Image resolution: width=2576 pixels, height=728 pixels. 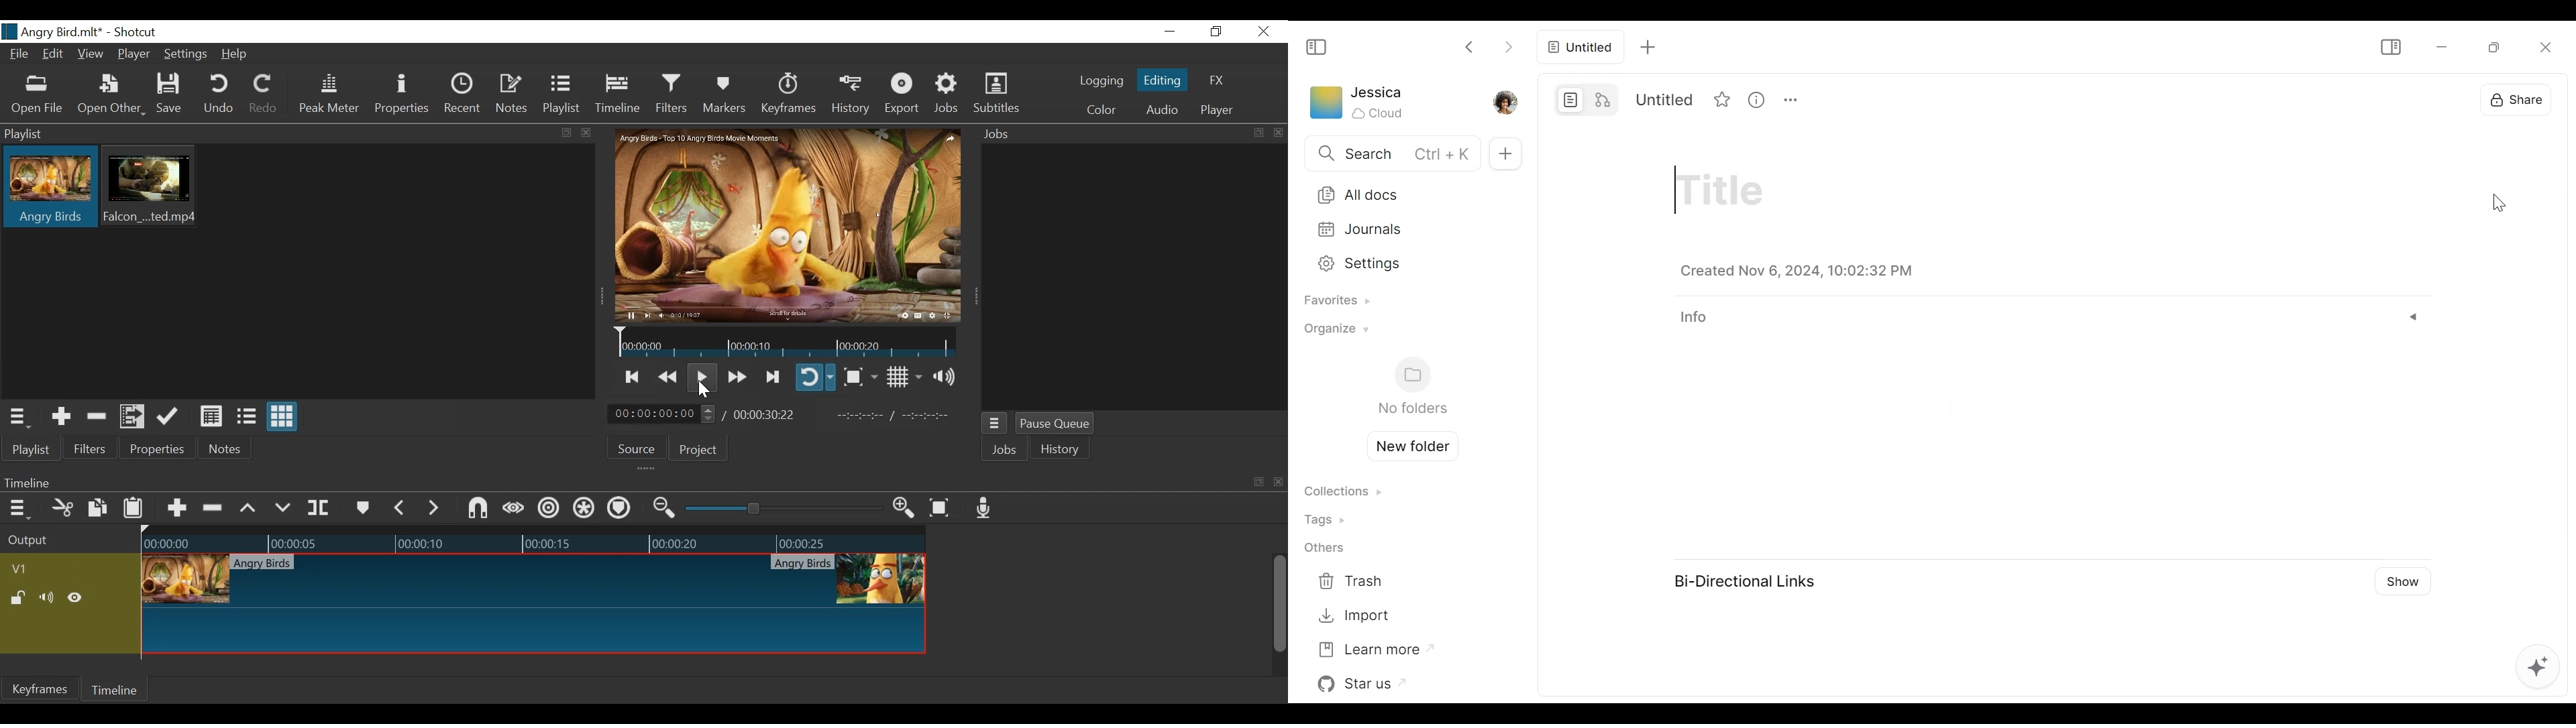 What do you see at coordinates (534, 538) in the screenshot?
I see `Timeline` at bounding box center [534, 538].